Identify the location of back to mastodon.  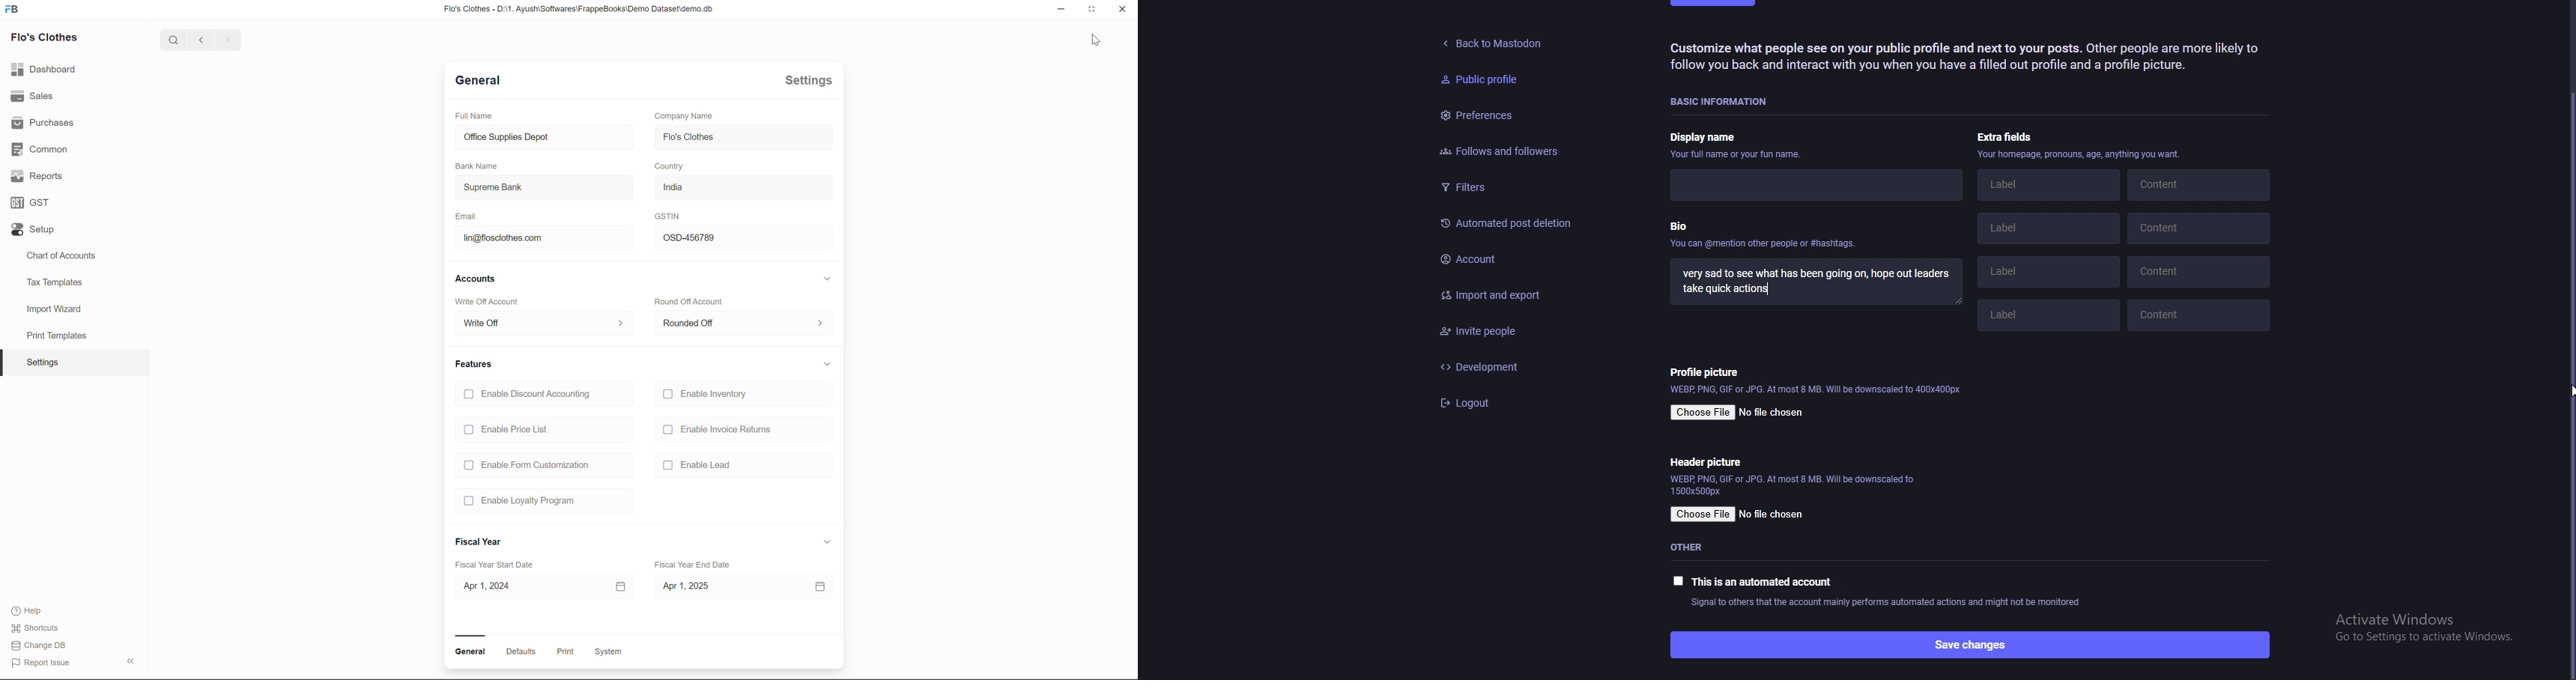
(1496, 40).